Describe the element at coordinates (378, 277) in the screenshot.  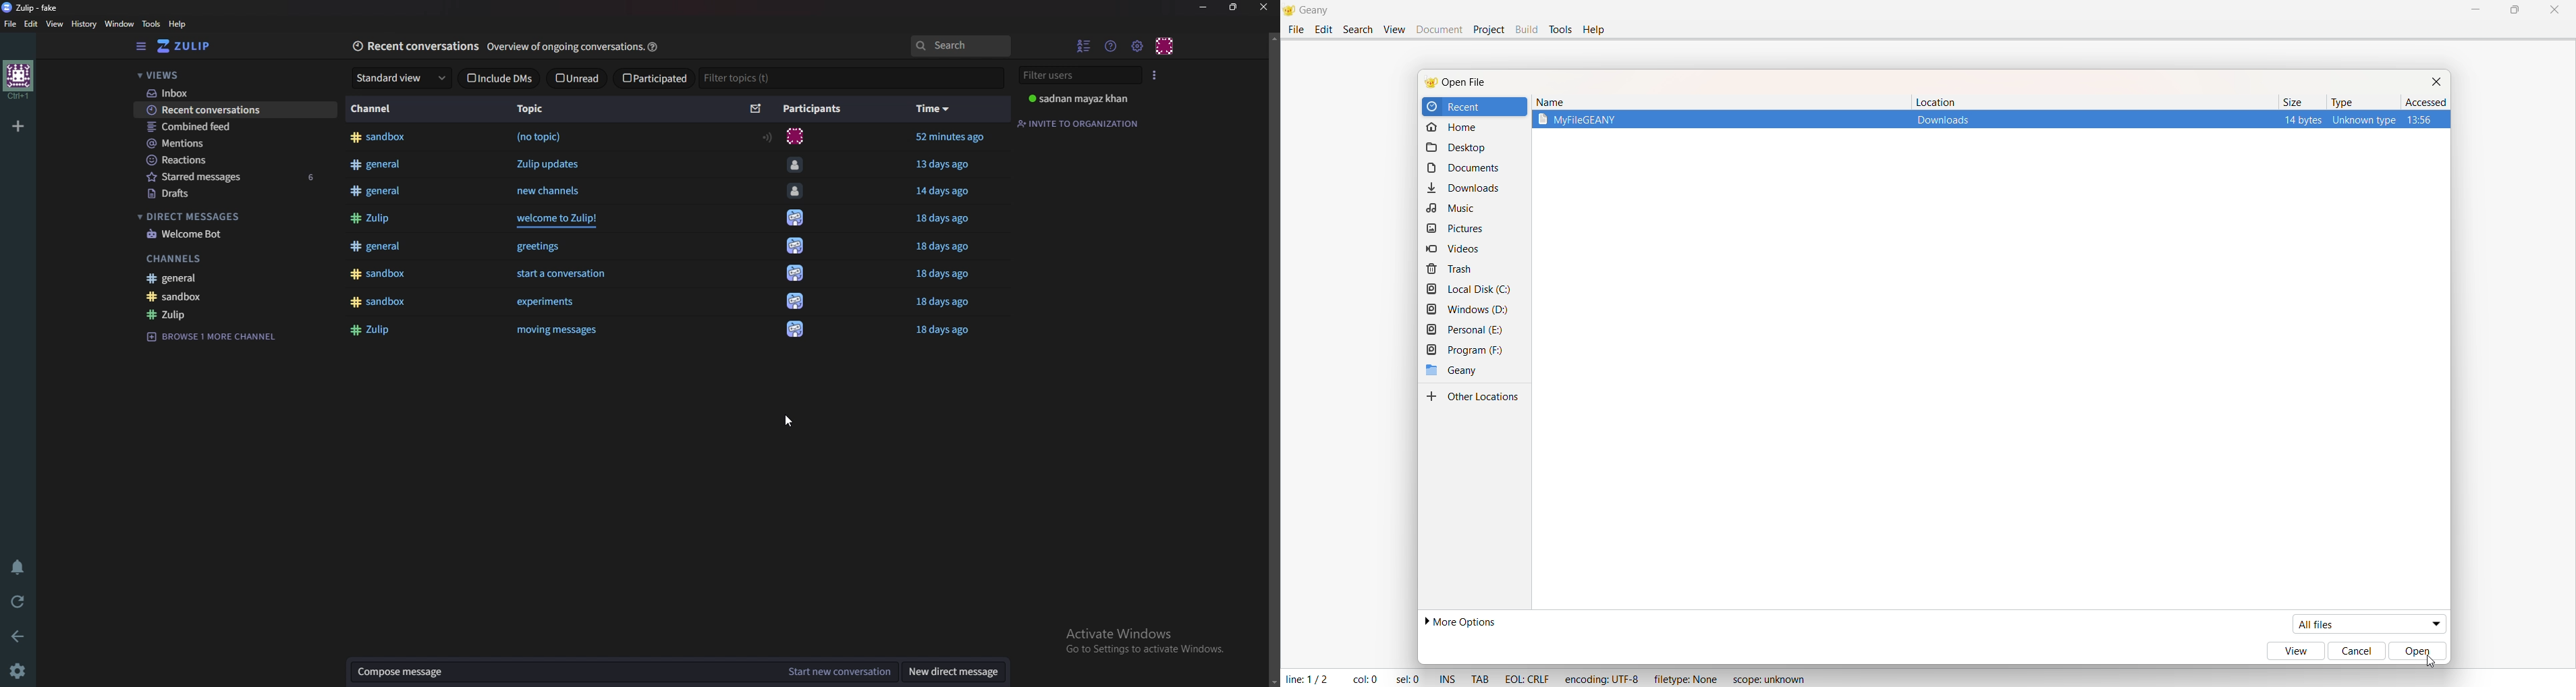
I see `#sandbox` at that location.